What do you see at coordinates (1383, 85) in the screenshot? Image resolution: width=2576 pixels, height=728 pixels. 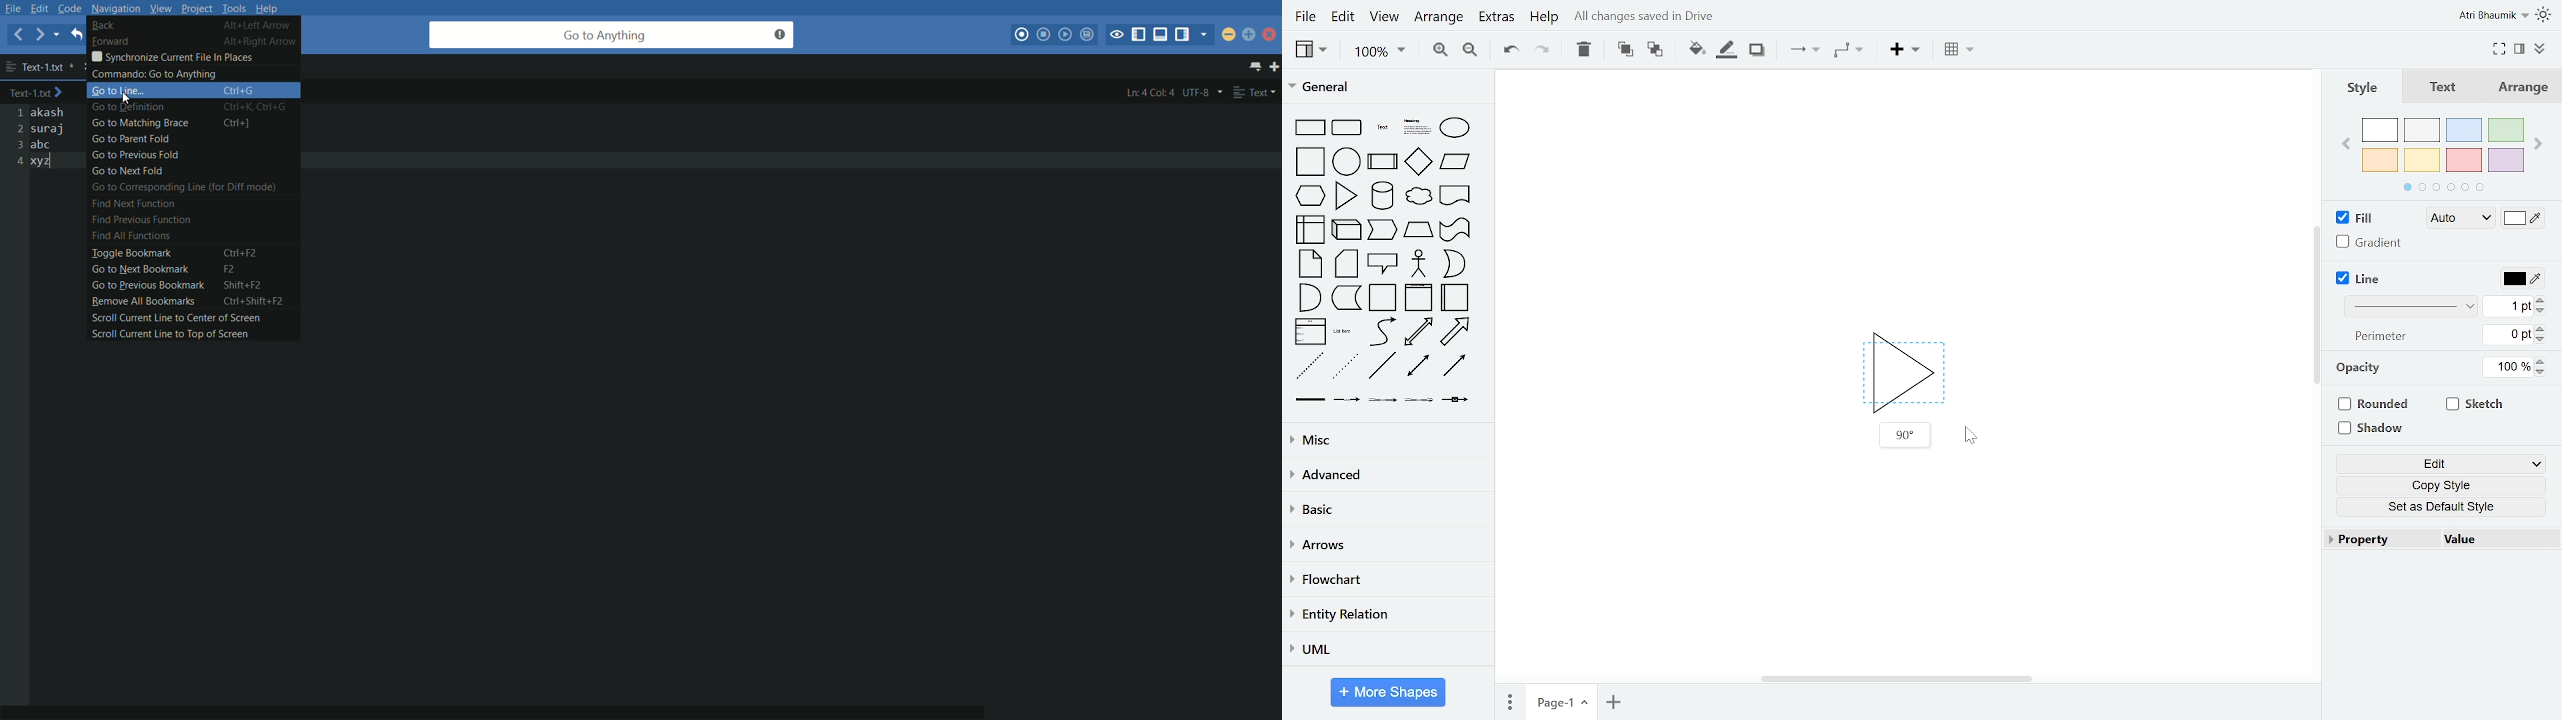 I see `general` at bounding box center [1383, 85].